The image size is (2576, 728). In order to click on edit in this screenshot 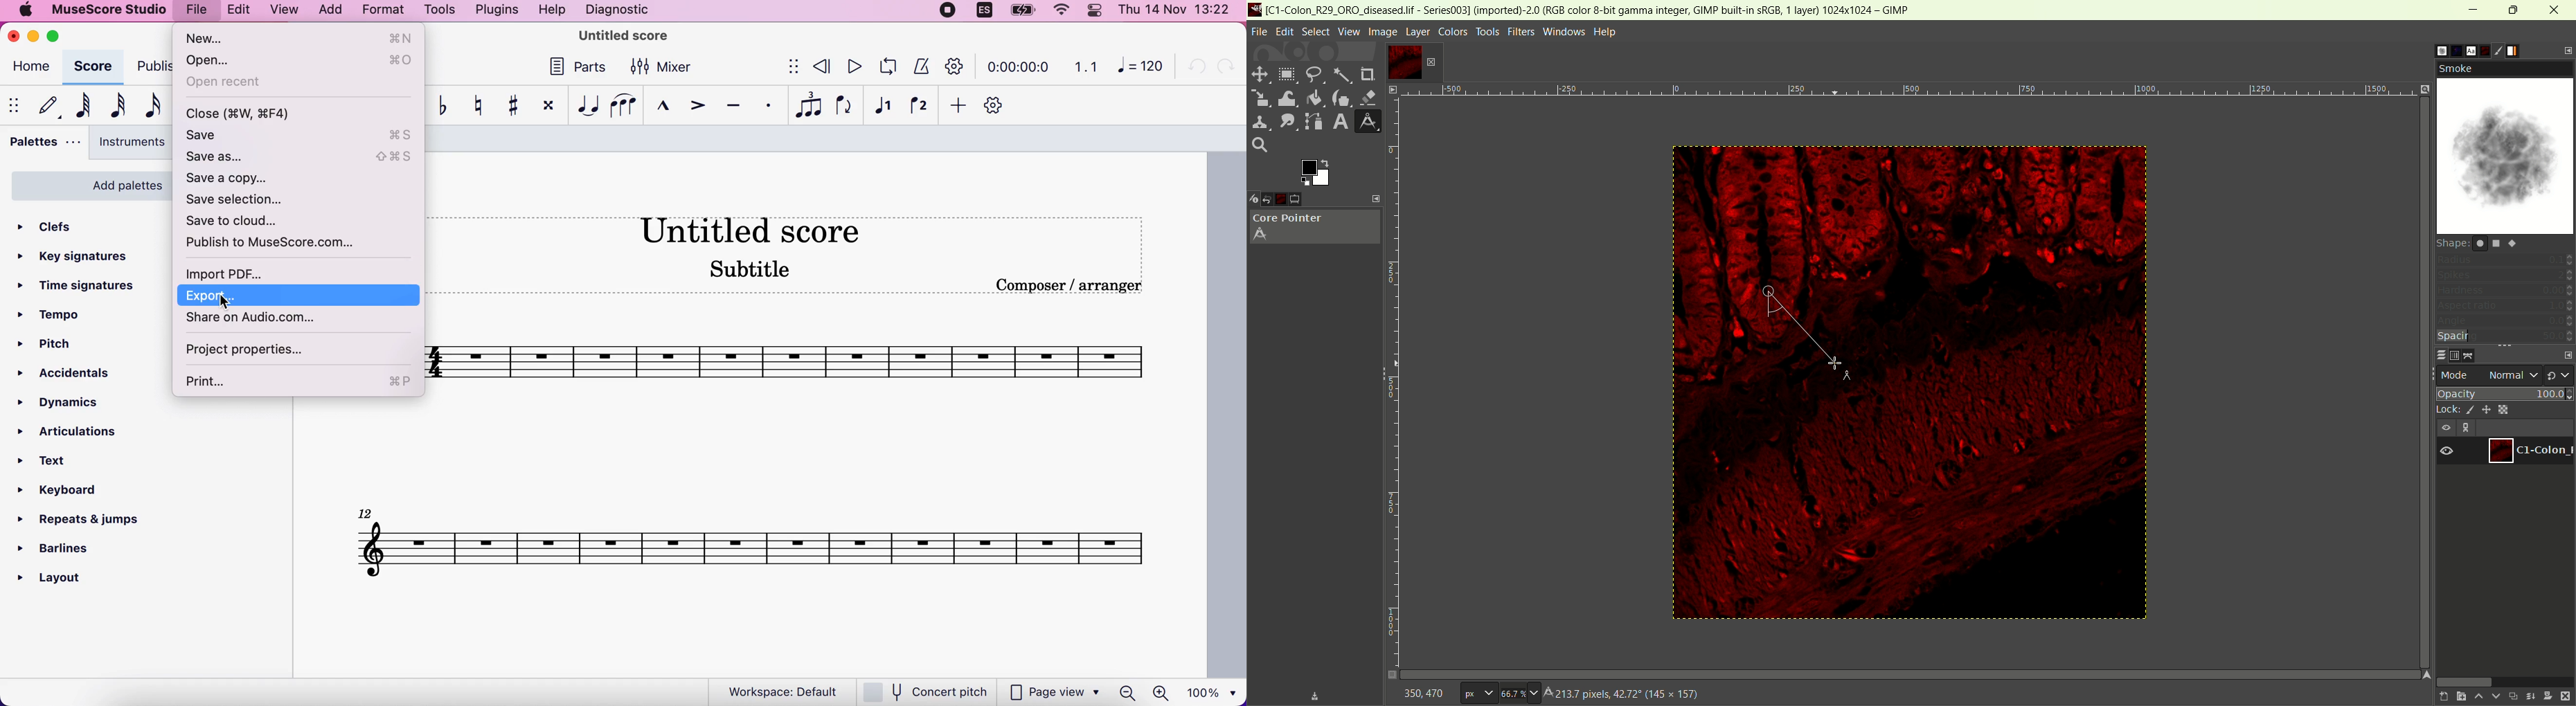, I will do `click(235, 11)`.